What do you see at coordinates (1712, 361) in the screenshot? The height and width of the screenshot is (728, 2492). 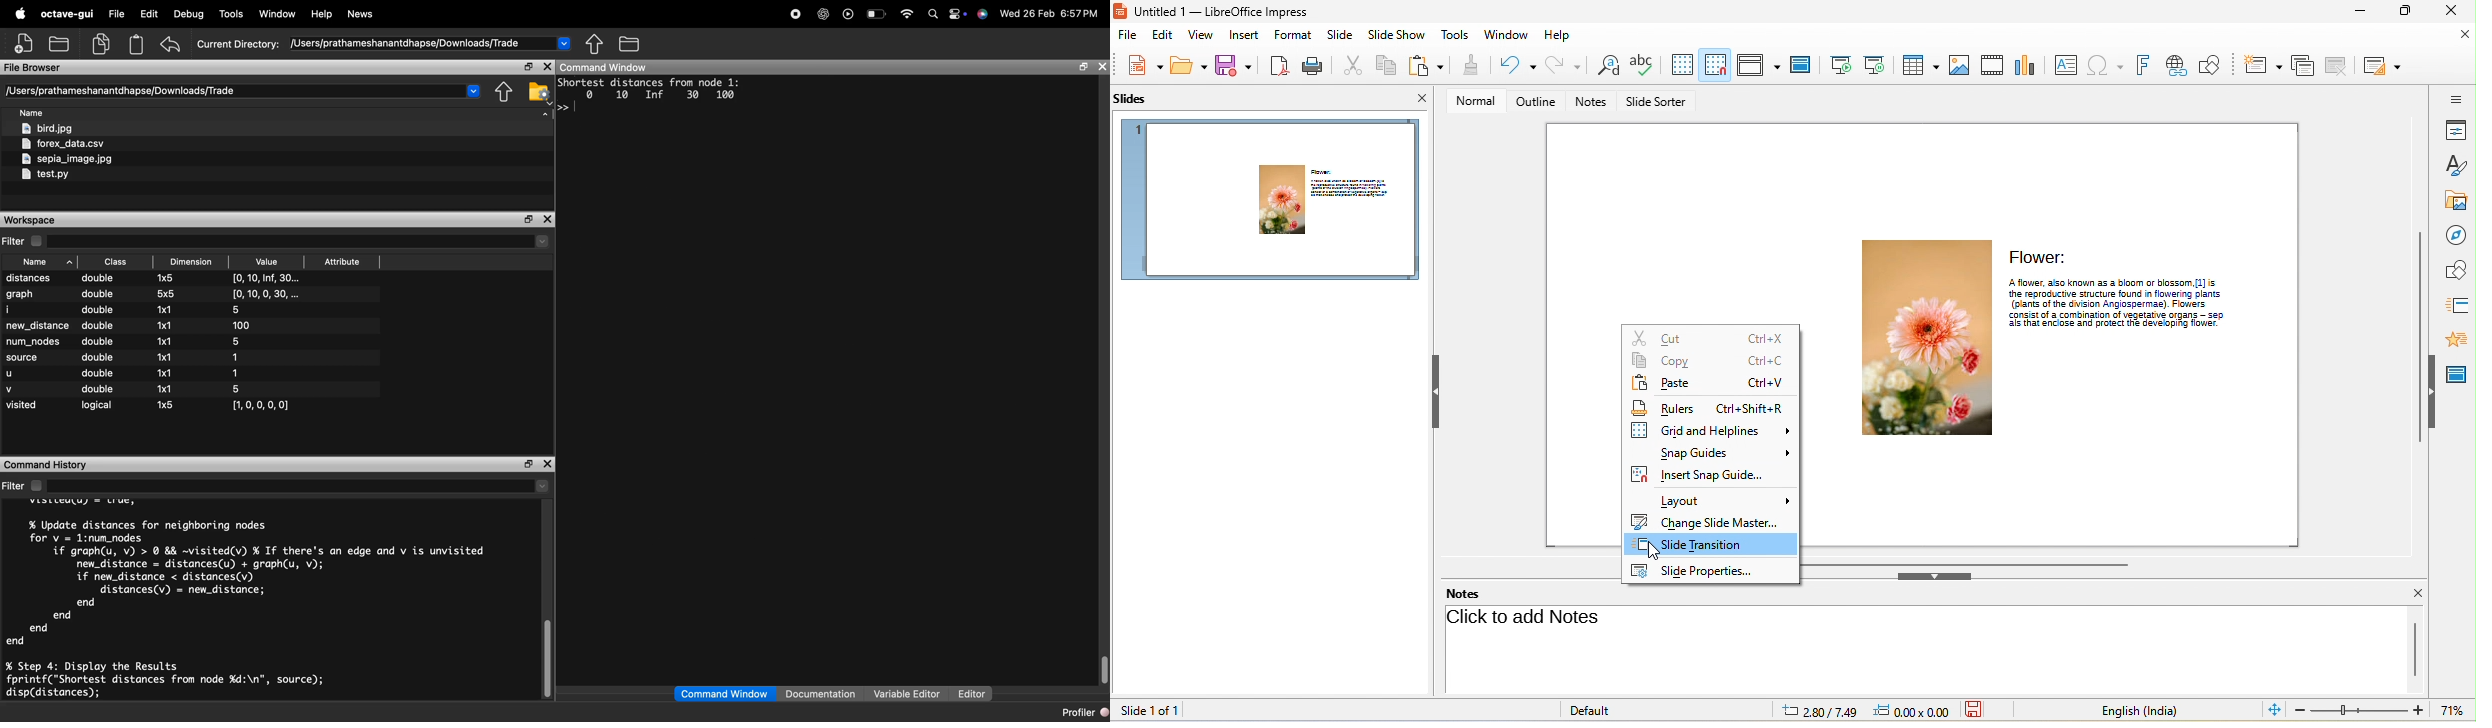 I see `copy` at bounding box center [1712, 361].